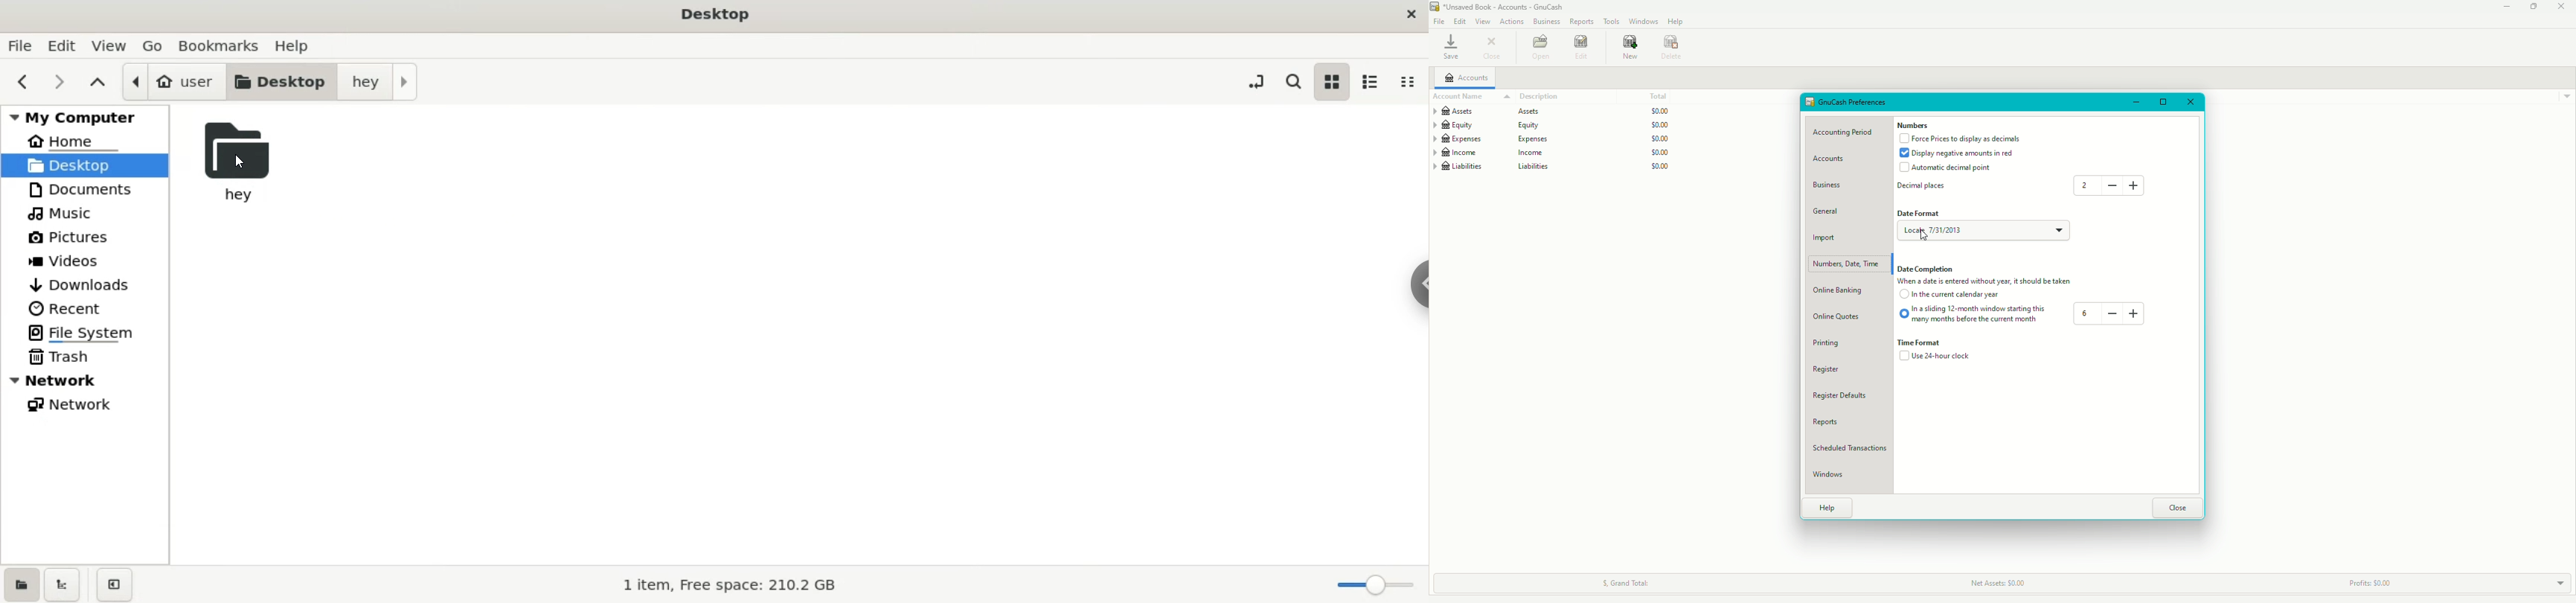  What do you see at coordinates (1436, 7) in the screenshot?
I see `logo` at bounding box center [1436, 7].